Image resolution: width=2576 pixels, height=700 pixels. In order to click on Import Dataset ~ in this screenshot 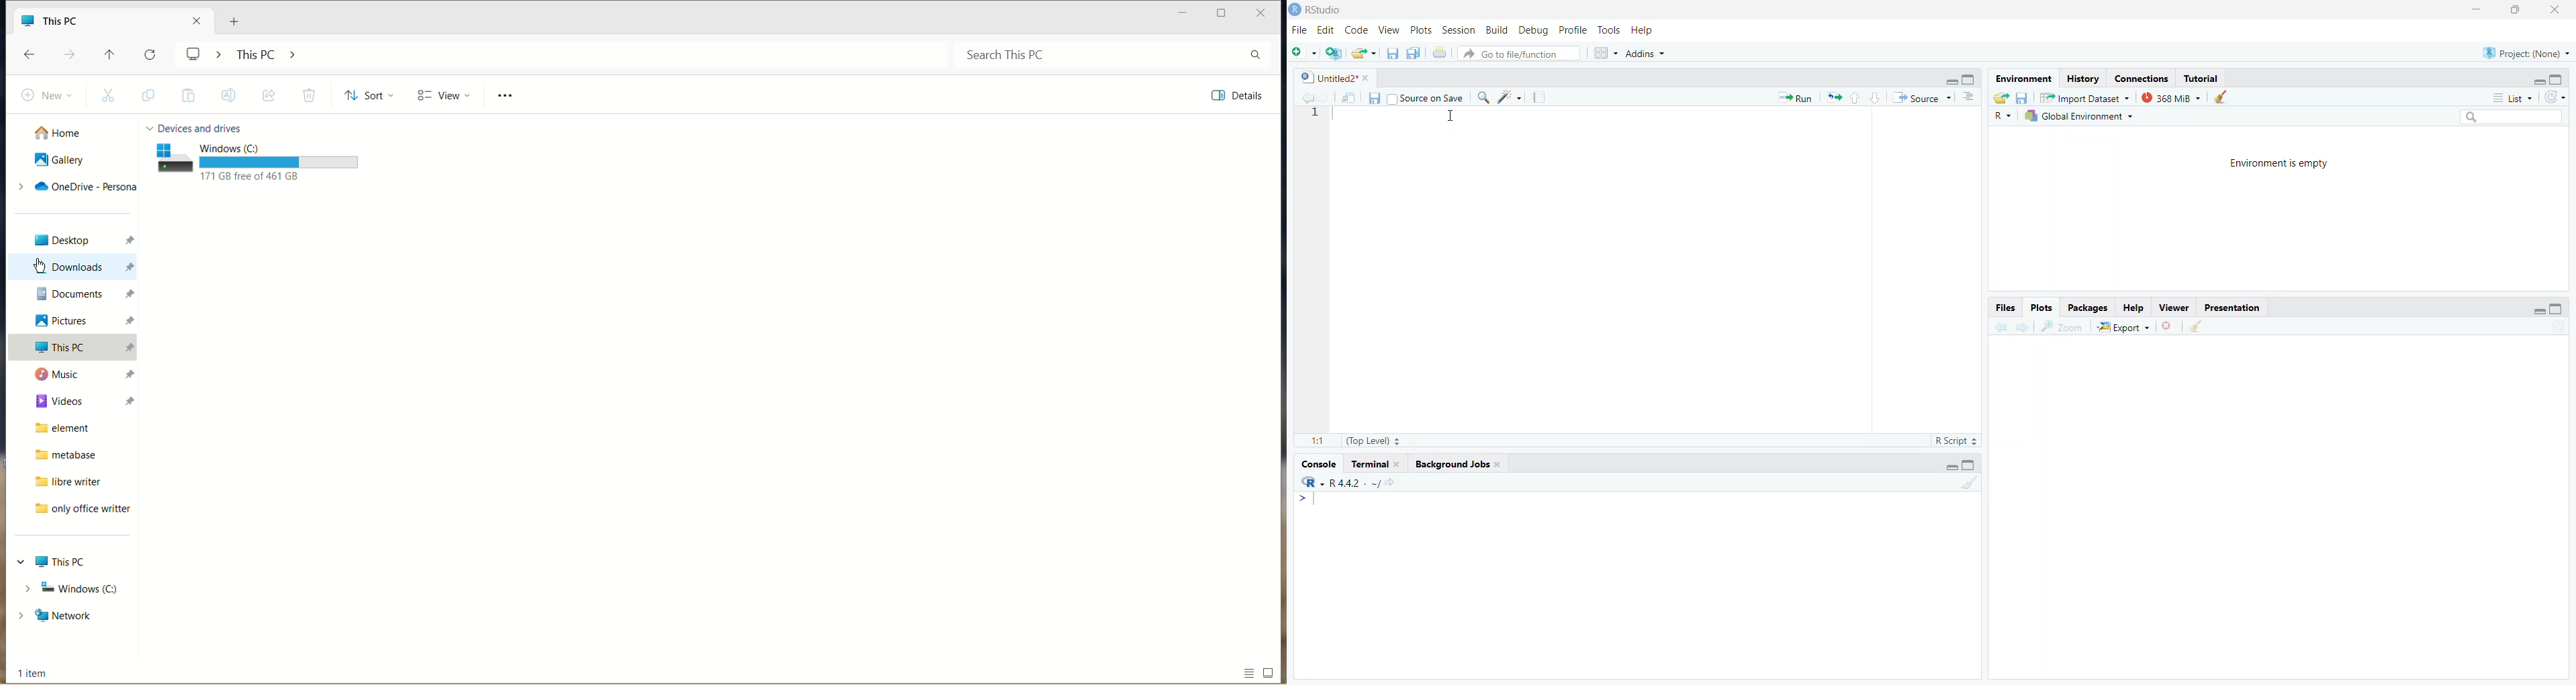, I will do `click(2086, 97)`.